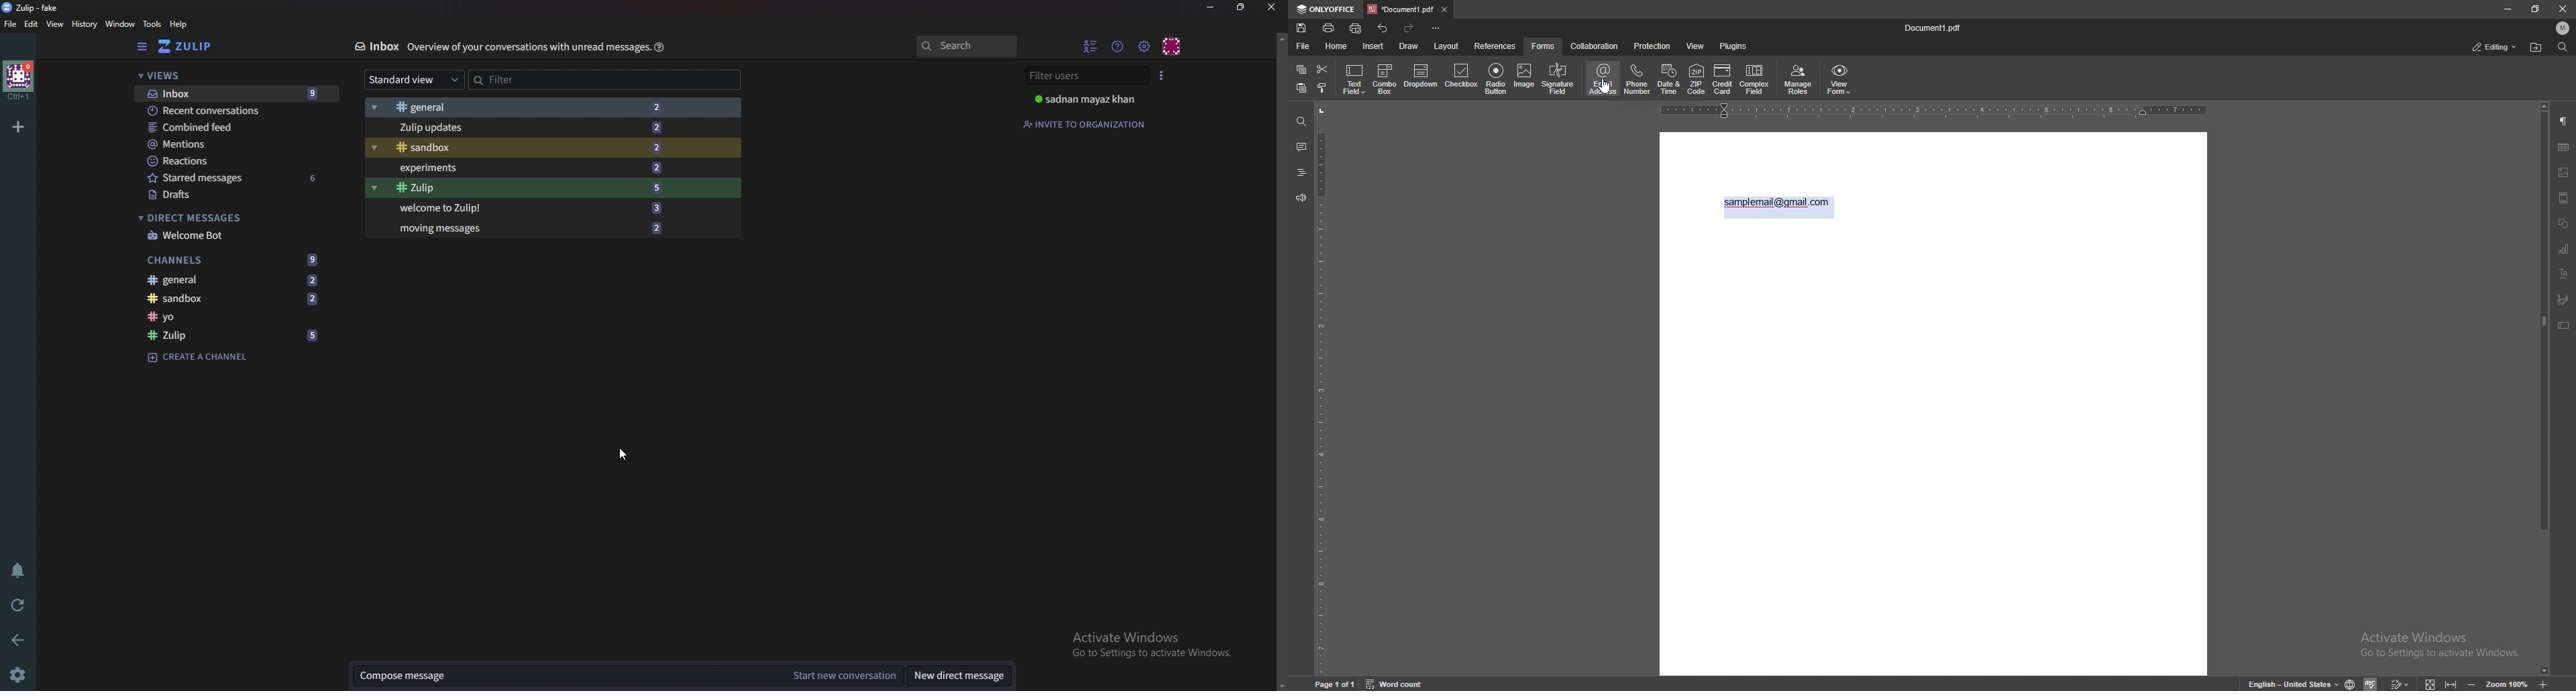 The width and height of the screenshot is (2576, 700). I want to click on image, so click(2564, 172).